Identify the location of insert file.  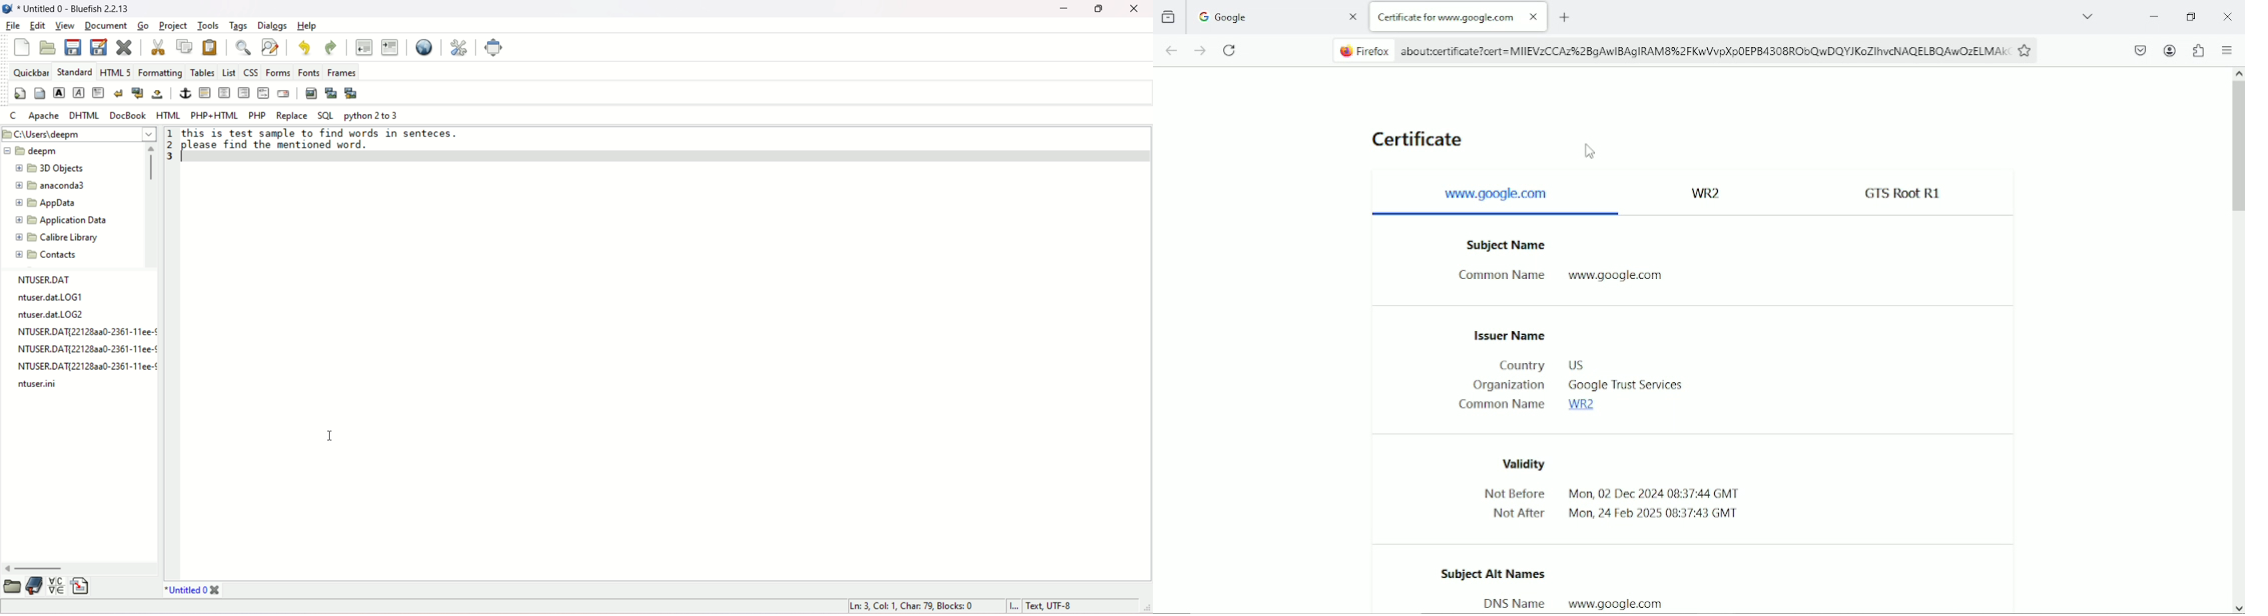
(82, 587).